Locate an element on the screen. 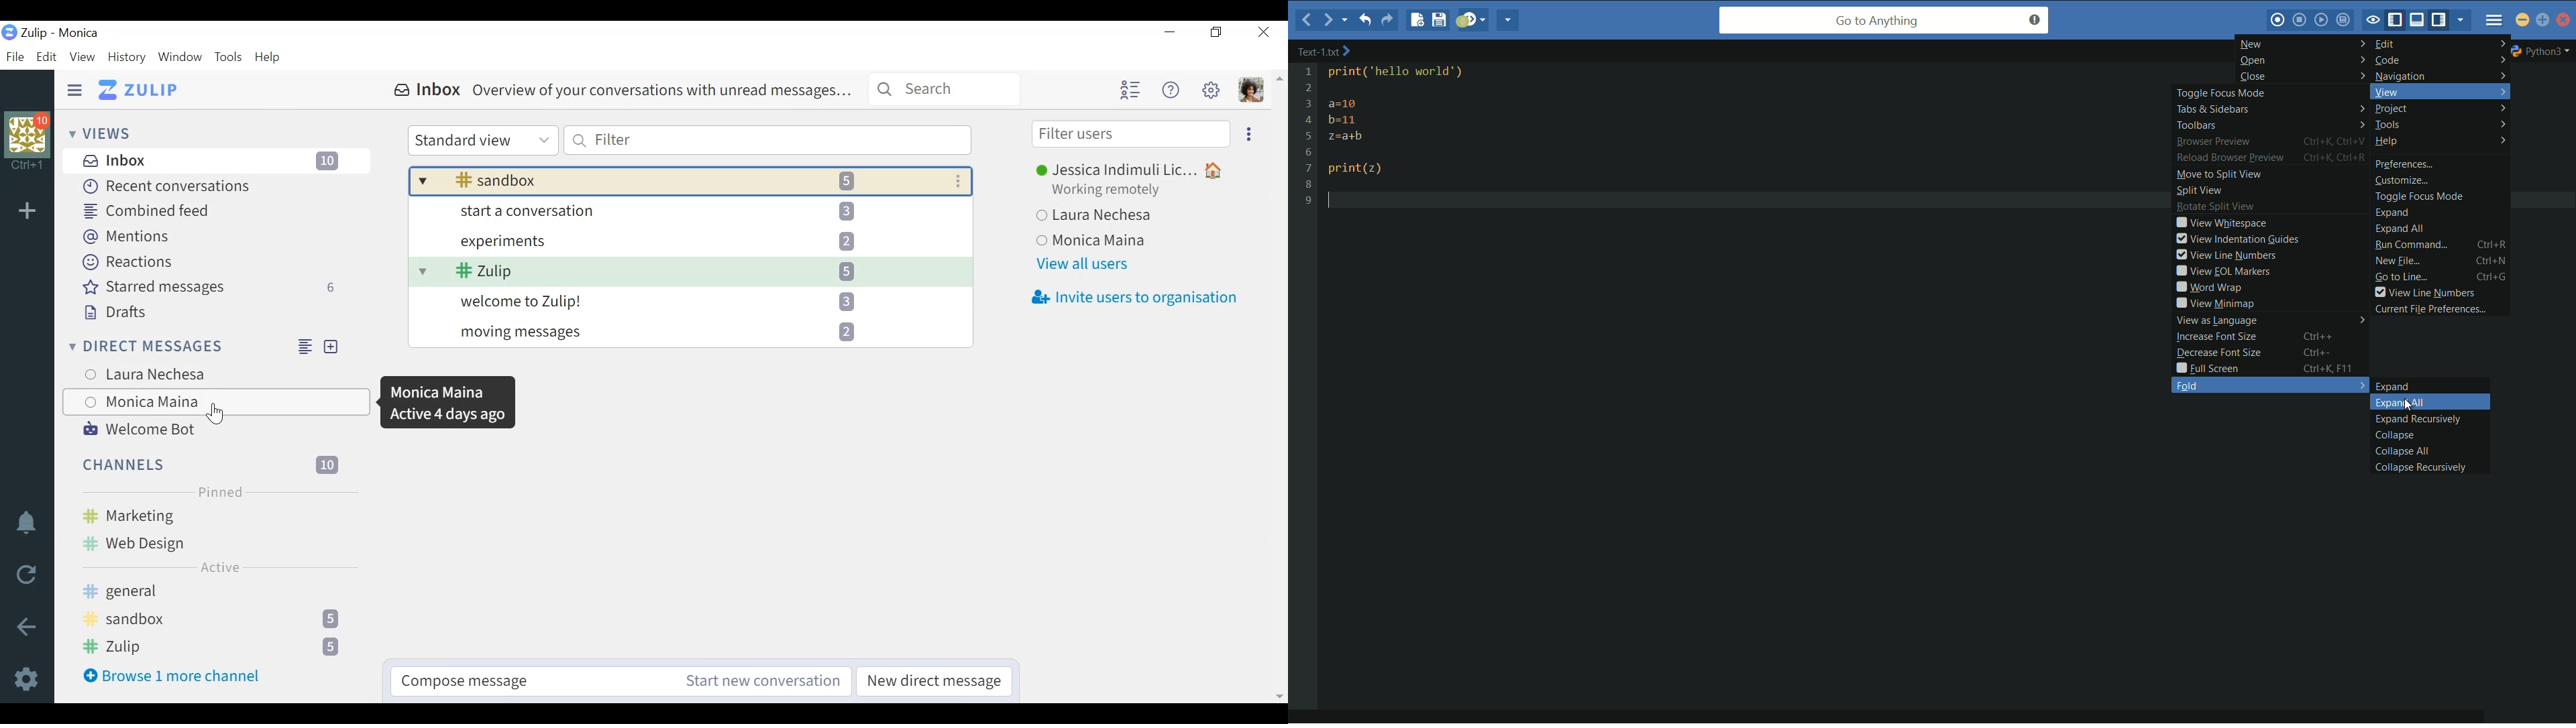 This screenshot has width=2576, height=728. New direct messages is located at coordinates (934, 682).